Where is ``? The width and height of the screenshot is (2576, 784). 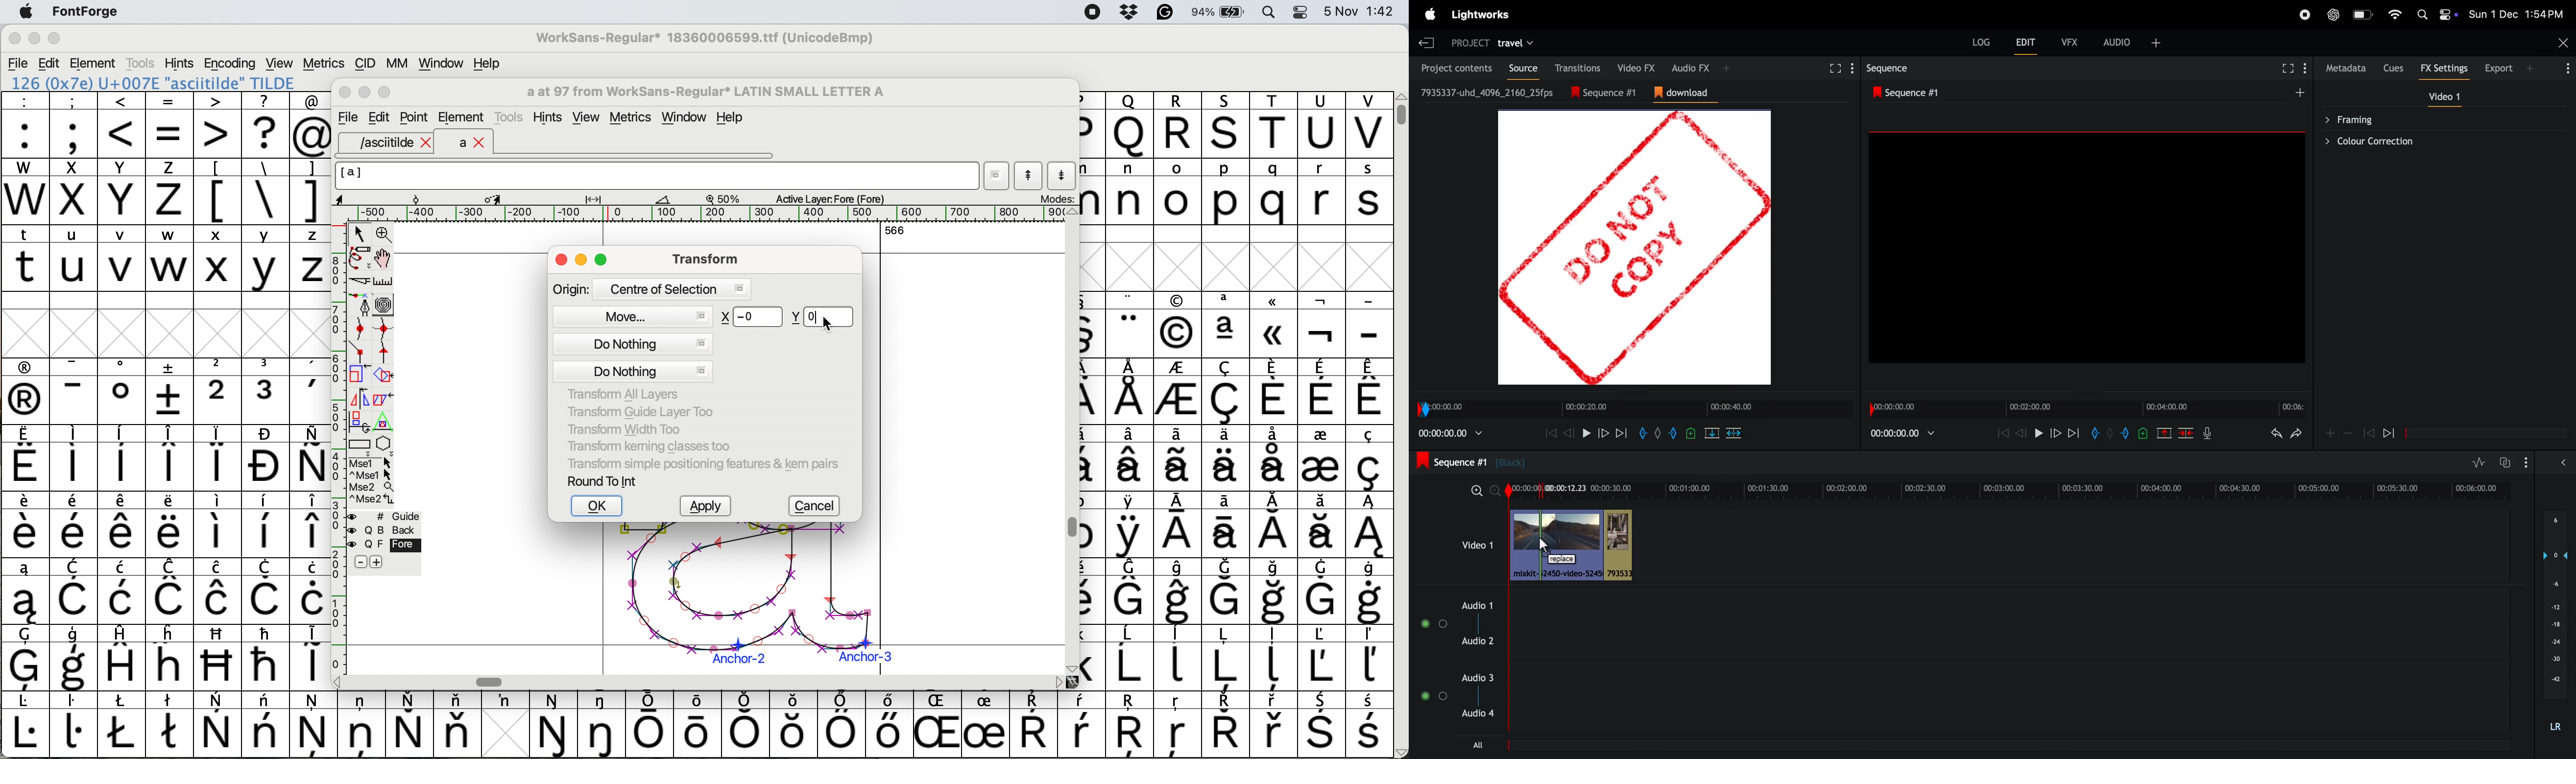
 is located at coordinates (1132, 725).